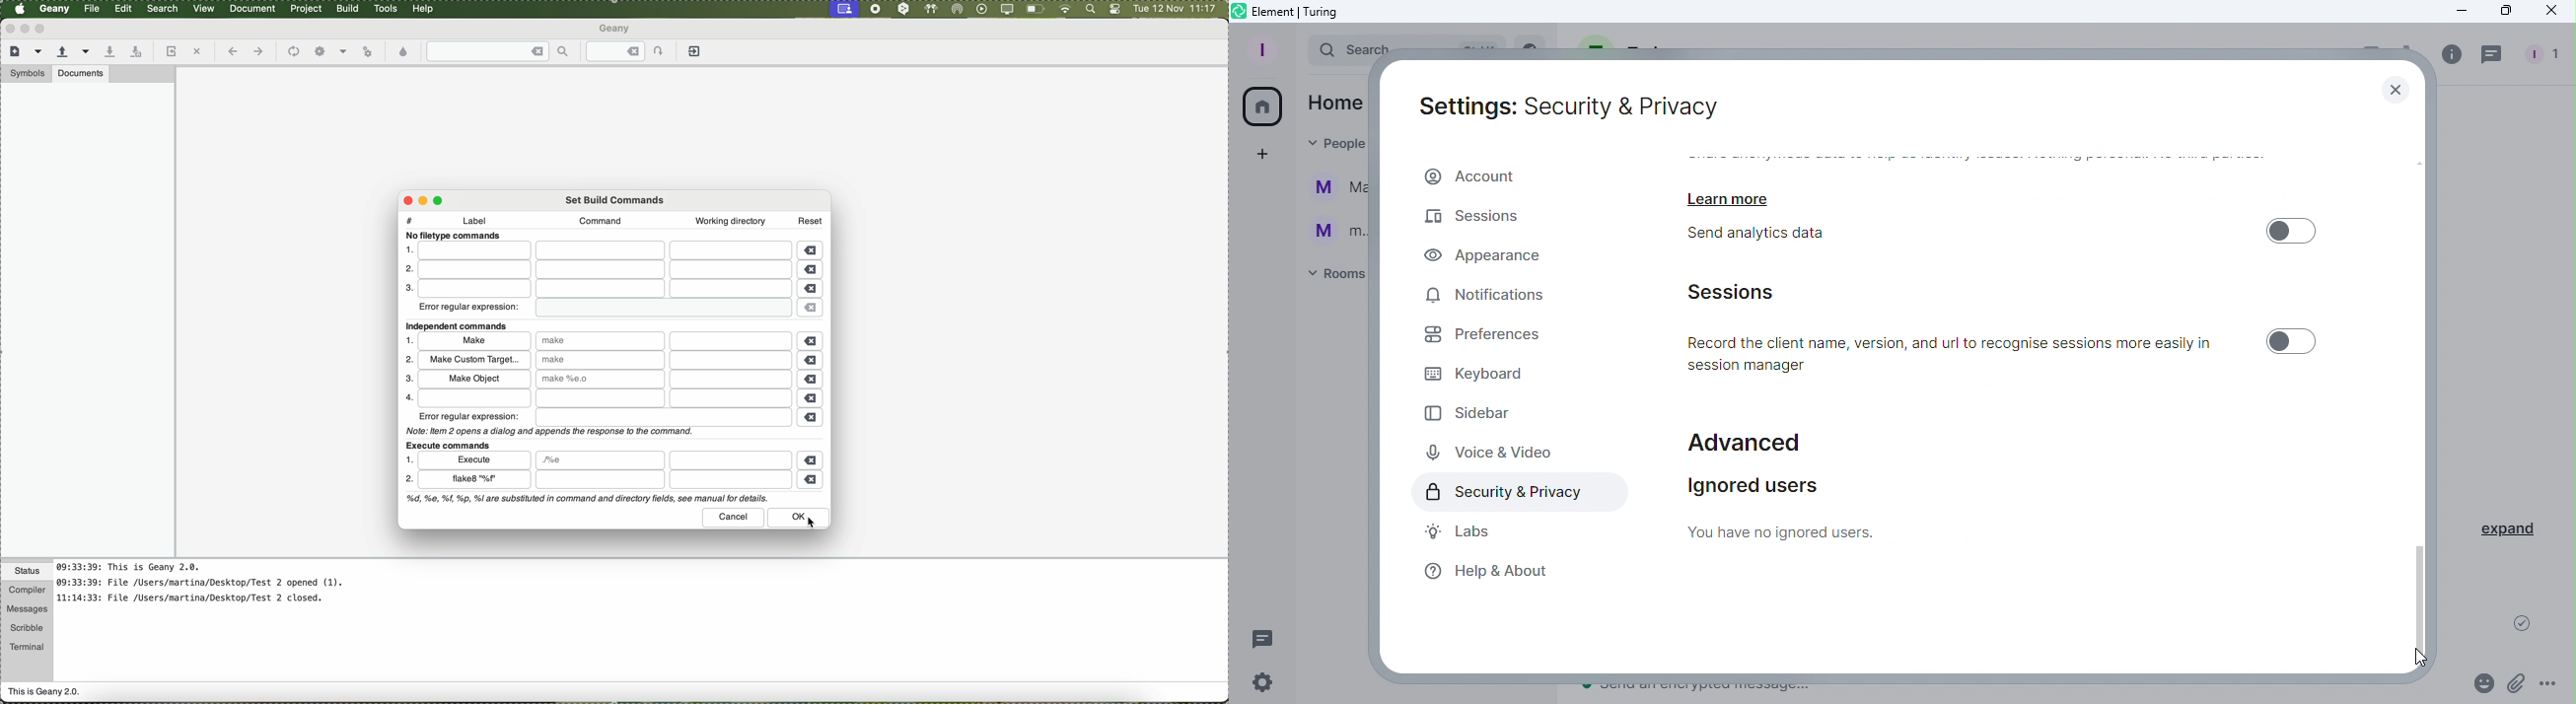 This screenshot has width=2576, height=728. What do you see at coordinates (1515, 491) in the screenshot?
I see `Security and privacy` at bounding box center [1515, 491].